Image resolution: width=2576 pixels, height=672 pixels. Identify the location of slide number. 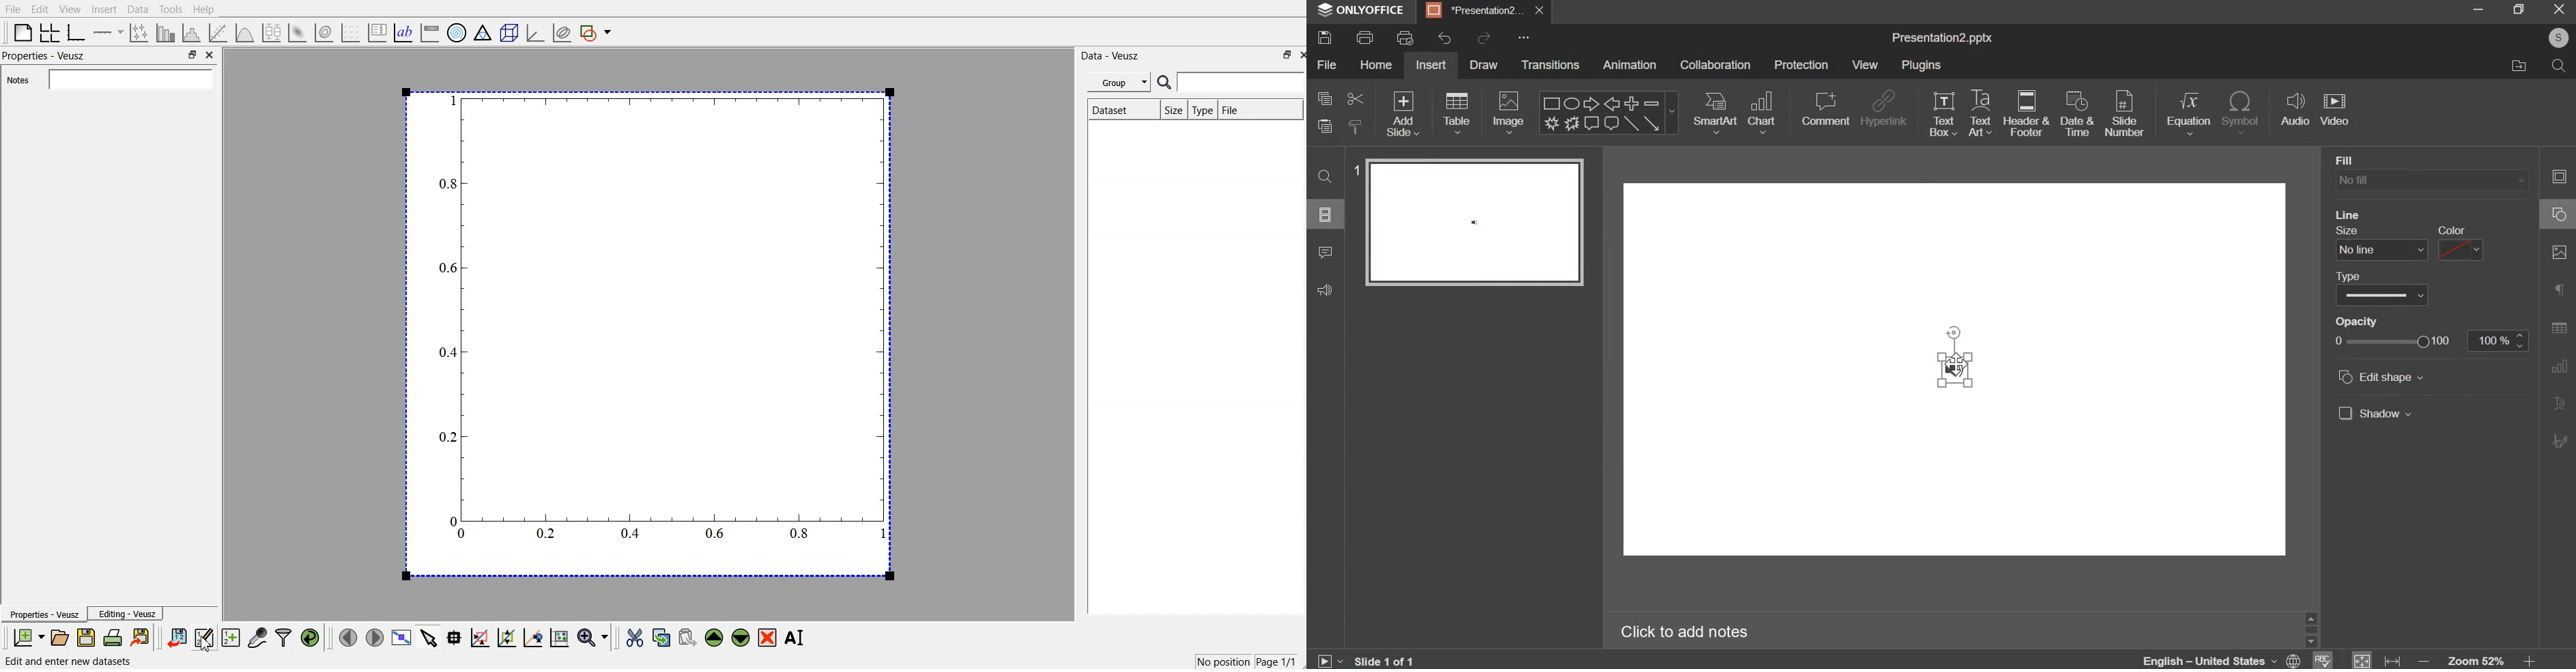
(1356, 170).